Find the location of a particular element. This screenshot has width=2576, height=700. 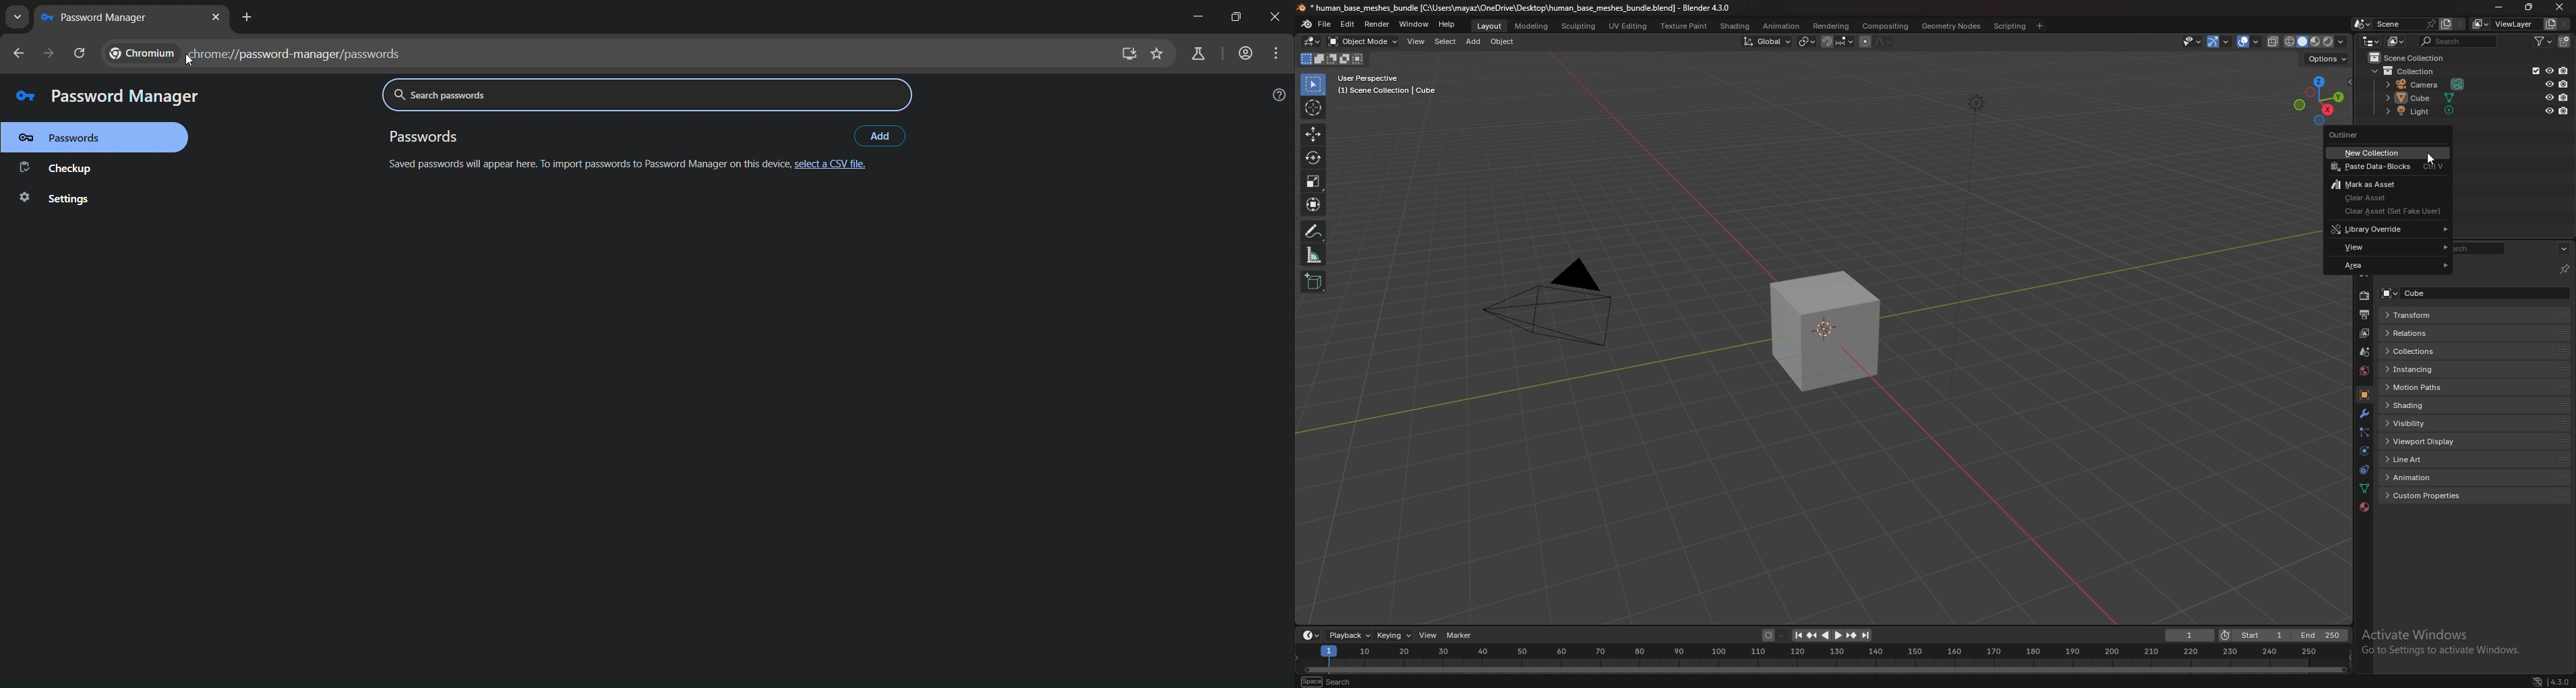

rotate is located at coordinates (1314, 157).